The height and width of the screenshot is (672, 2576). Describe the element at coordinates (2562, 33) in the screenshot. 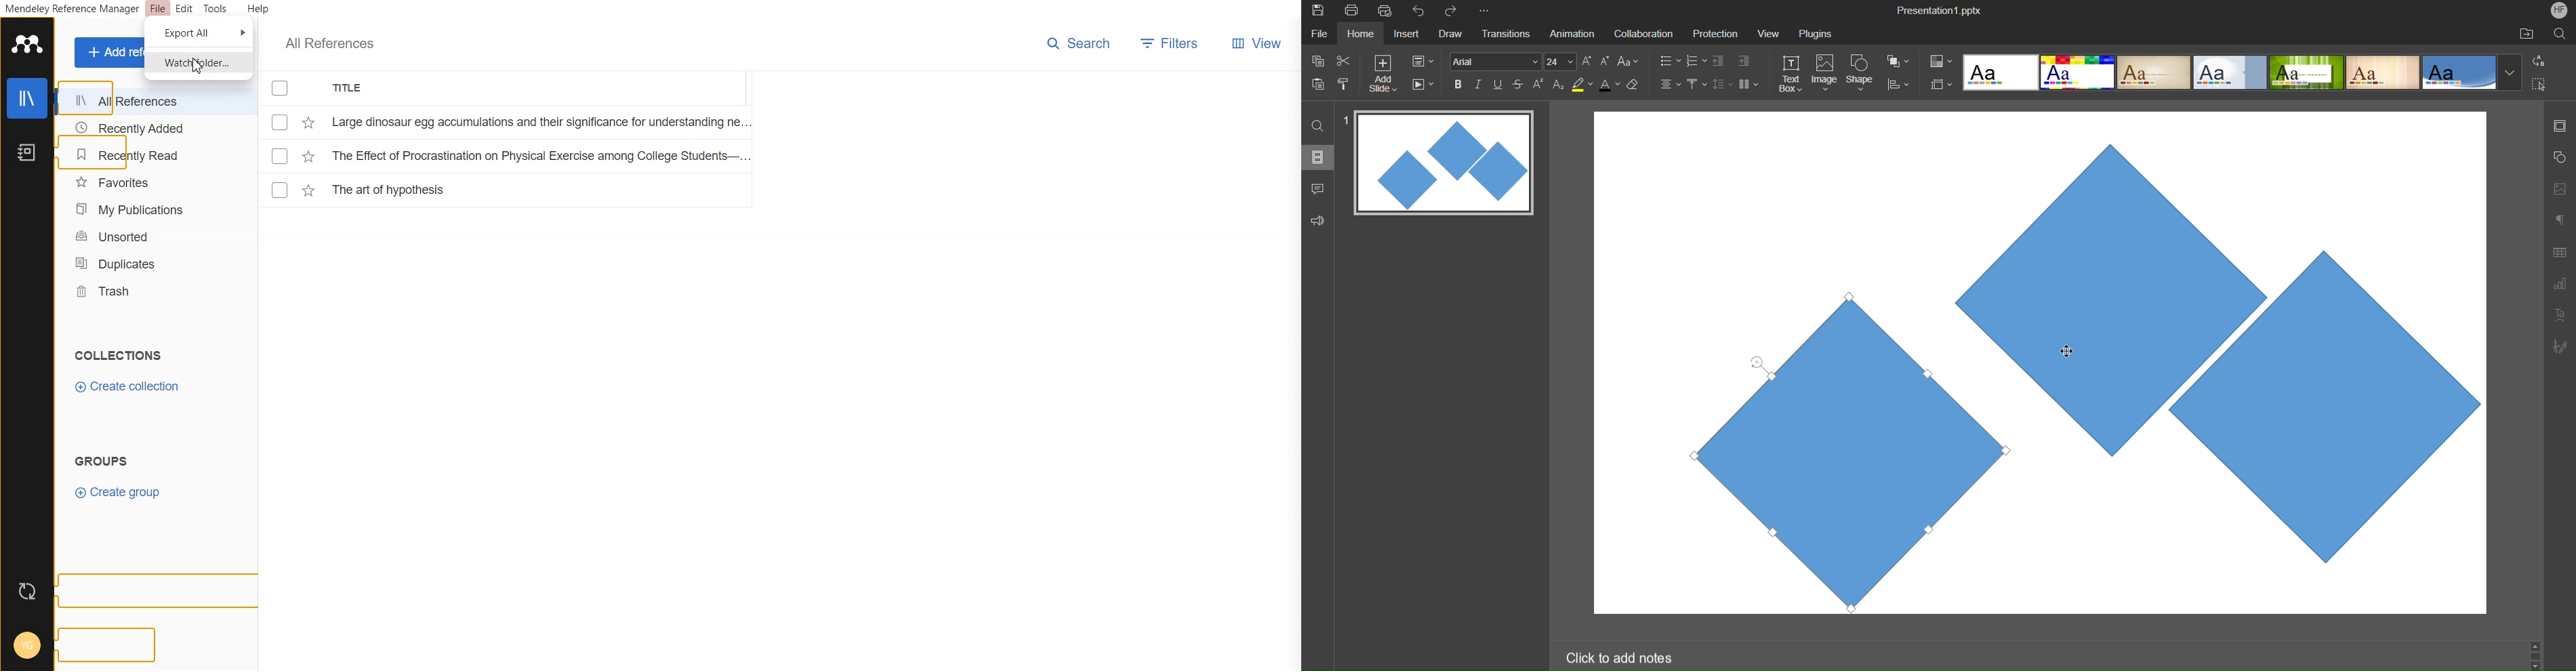

I see `search` at that location.